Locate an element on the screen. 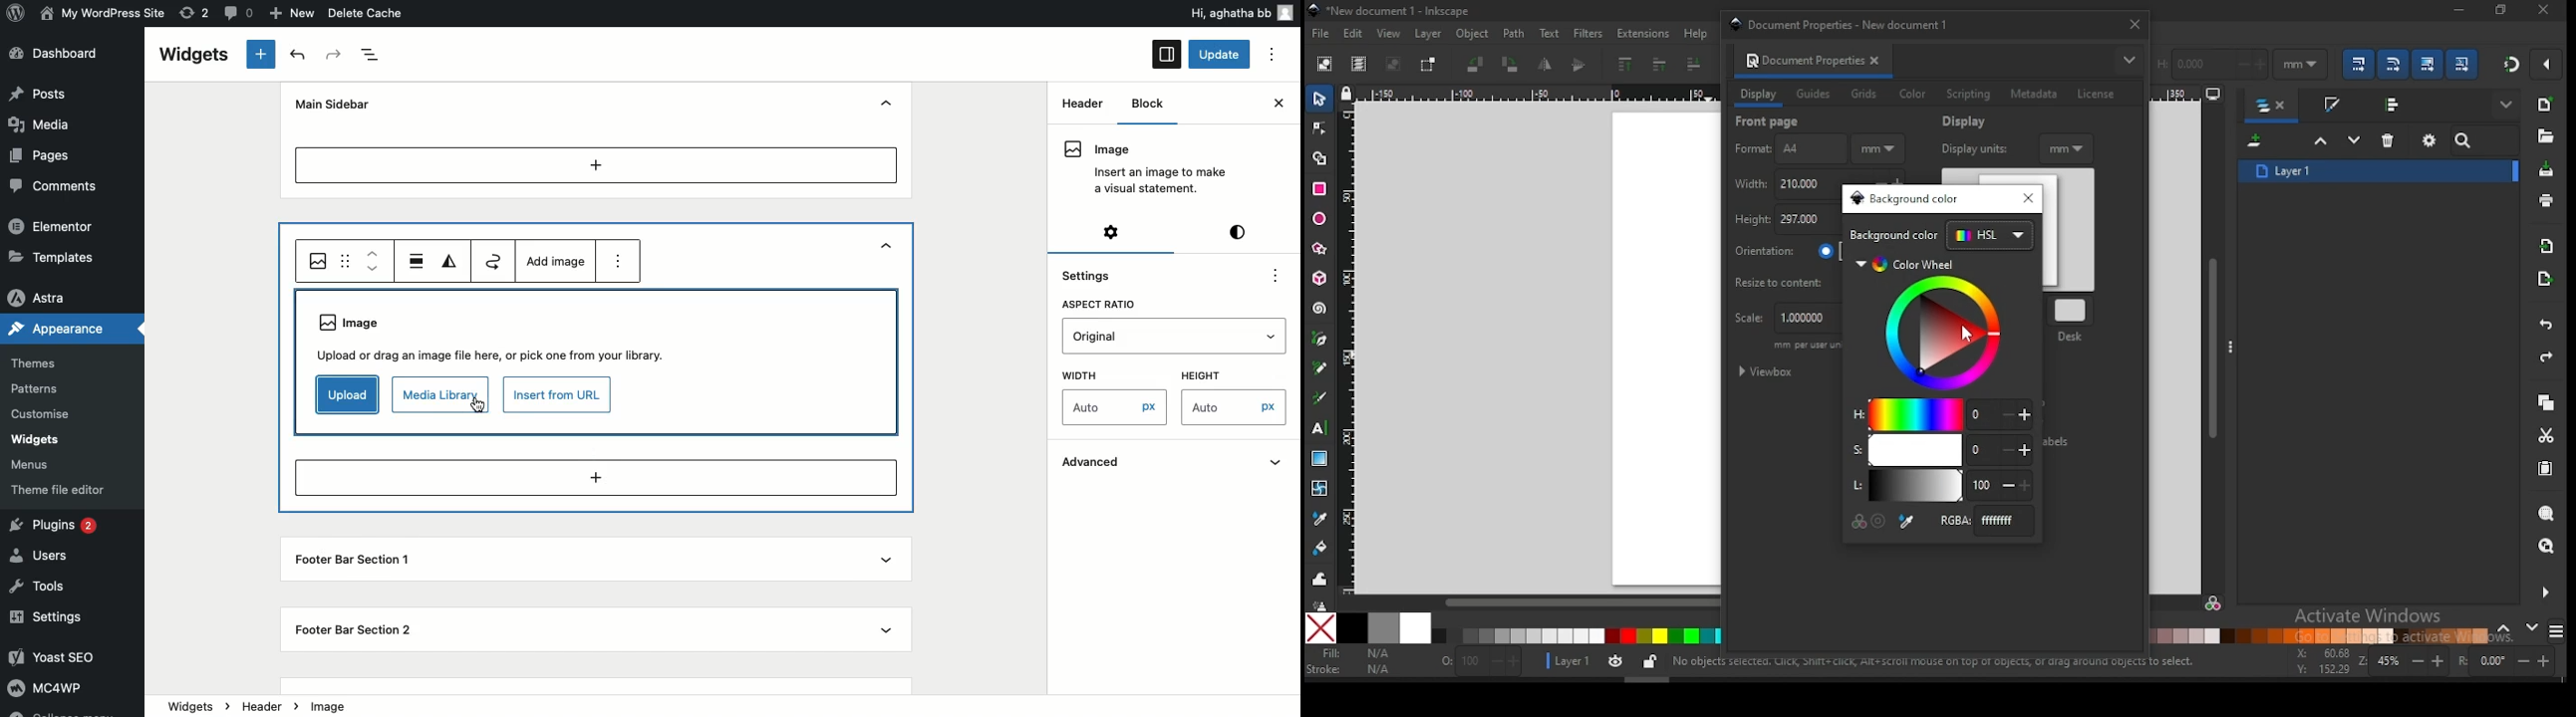  snap is located at coordinates (2512, 64).